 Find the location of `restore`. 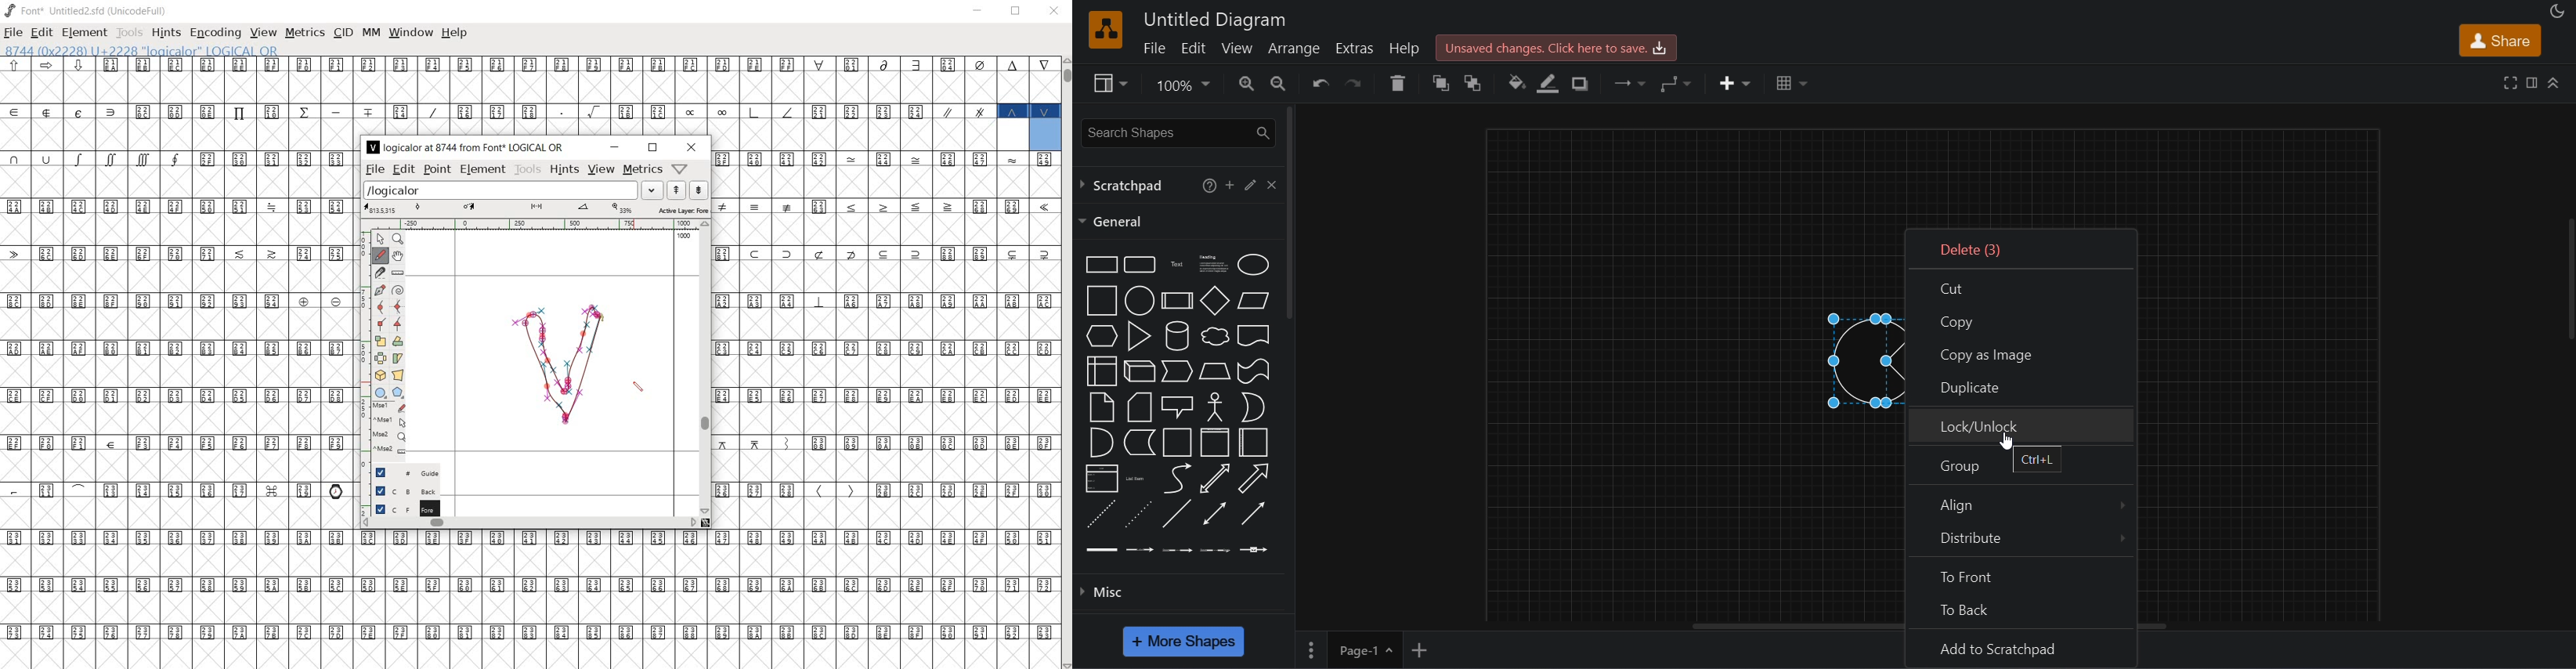

restore is located at coordinates (1016, 13).